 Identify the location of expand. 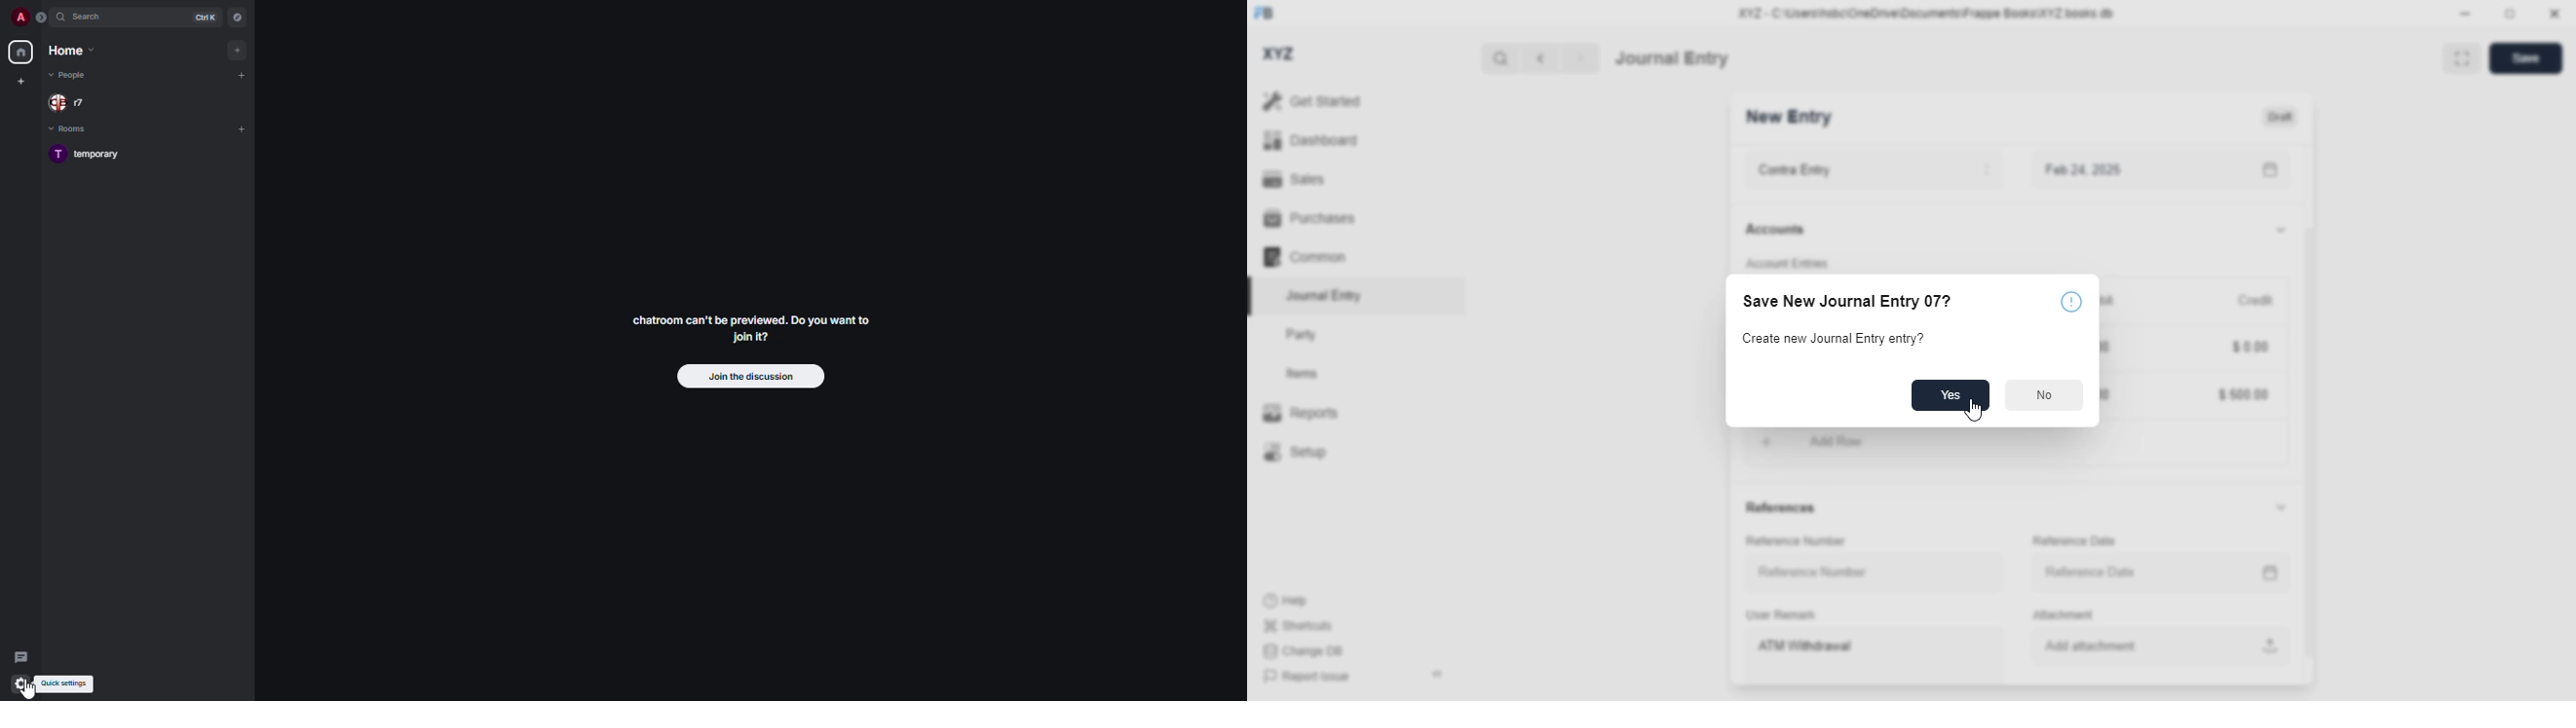
(42, 16).